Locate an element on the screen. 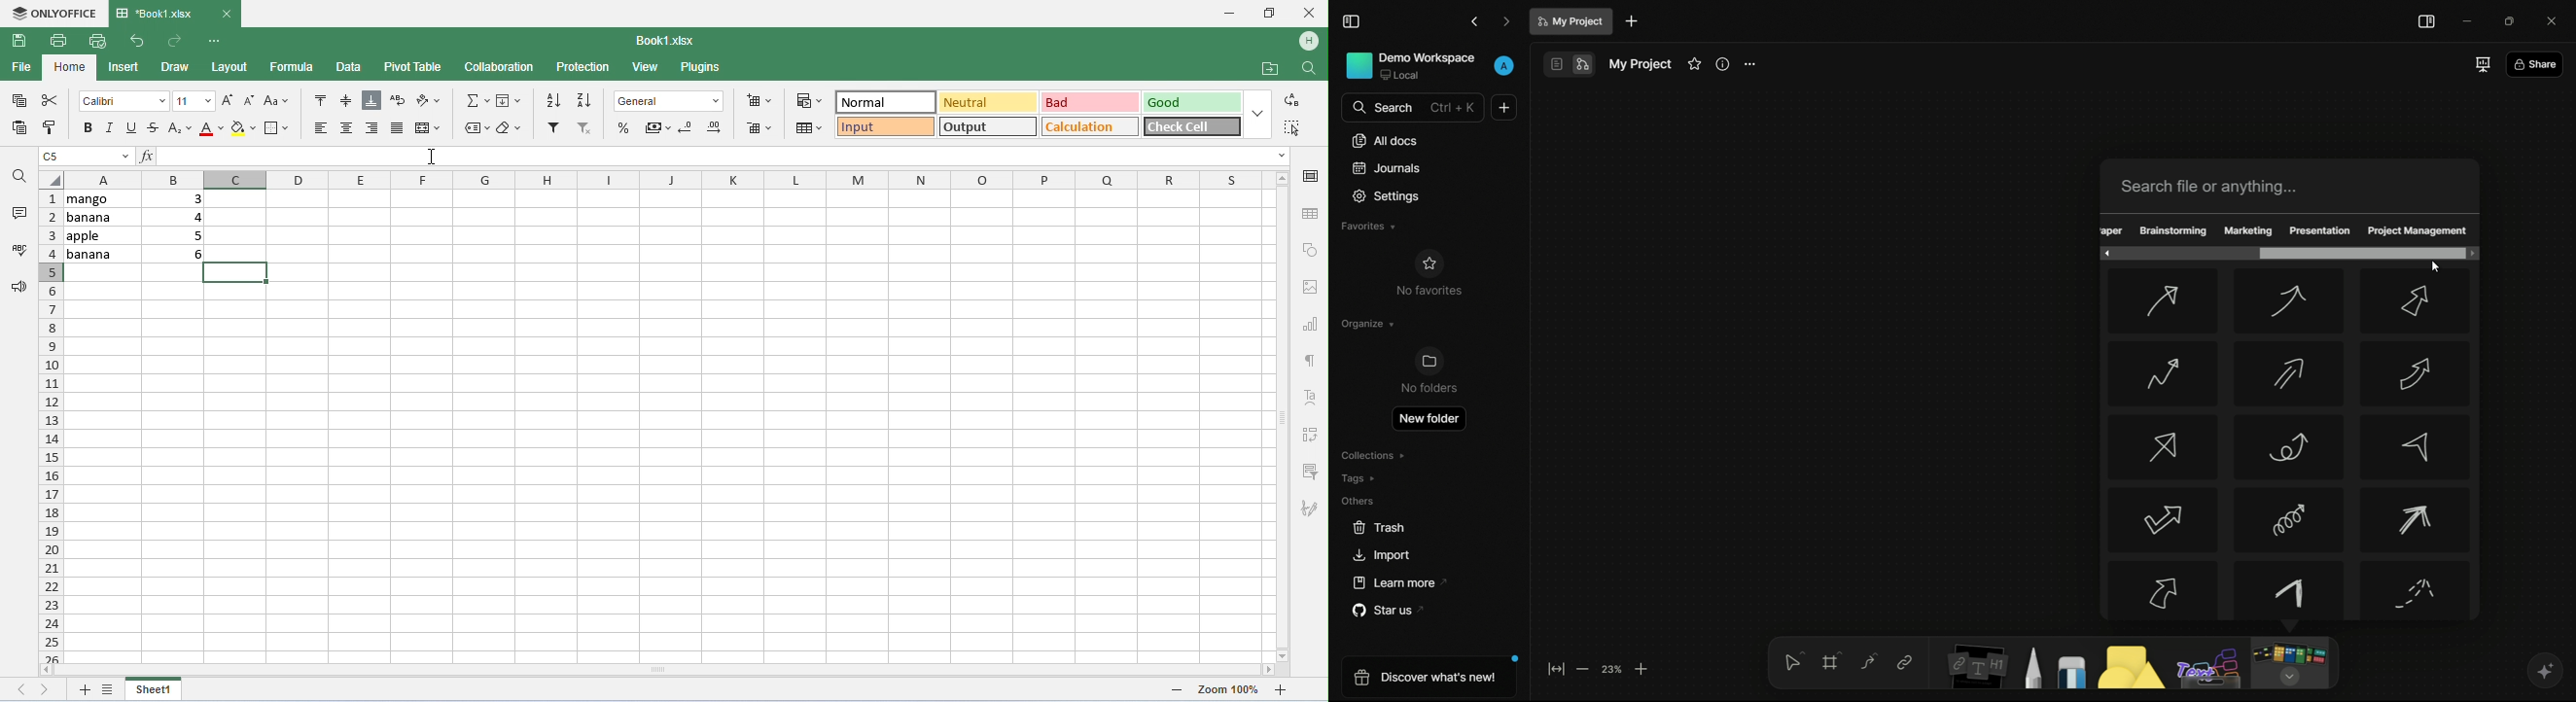 Image resolution: width=2576 pixels, height=728 pixels. close app is located at coordinates (2556, 21).